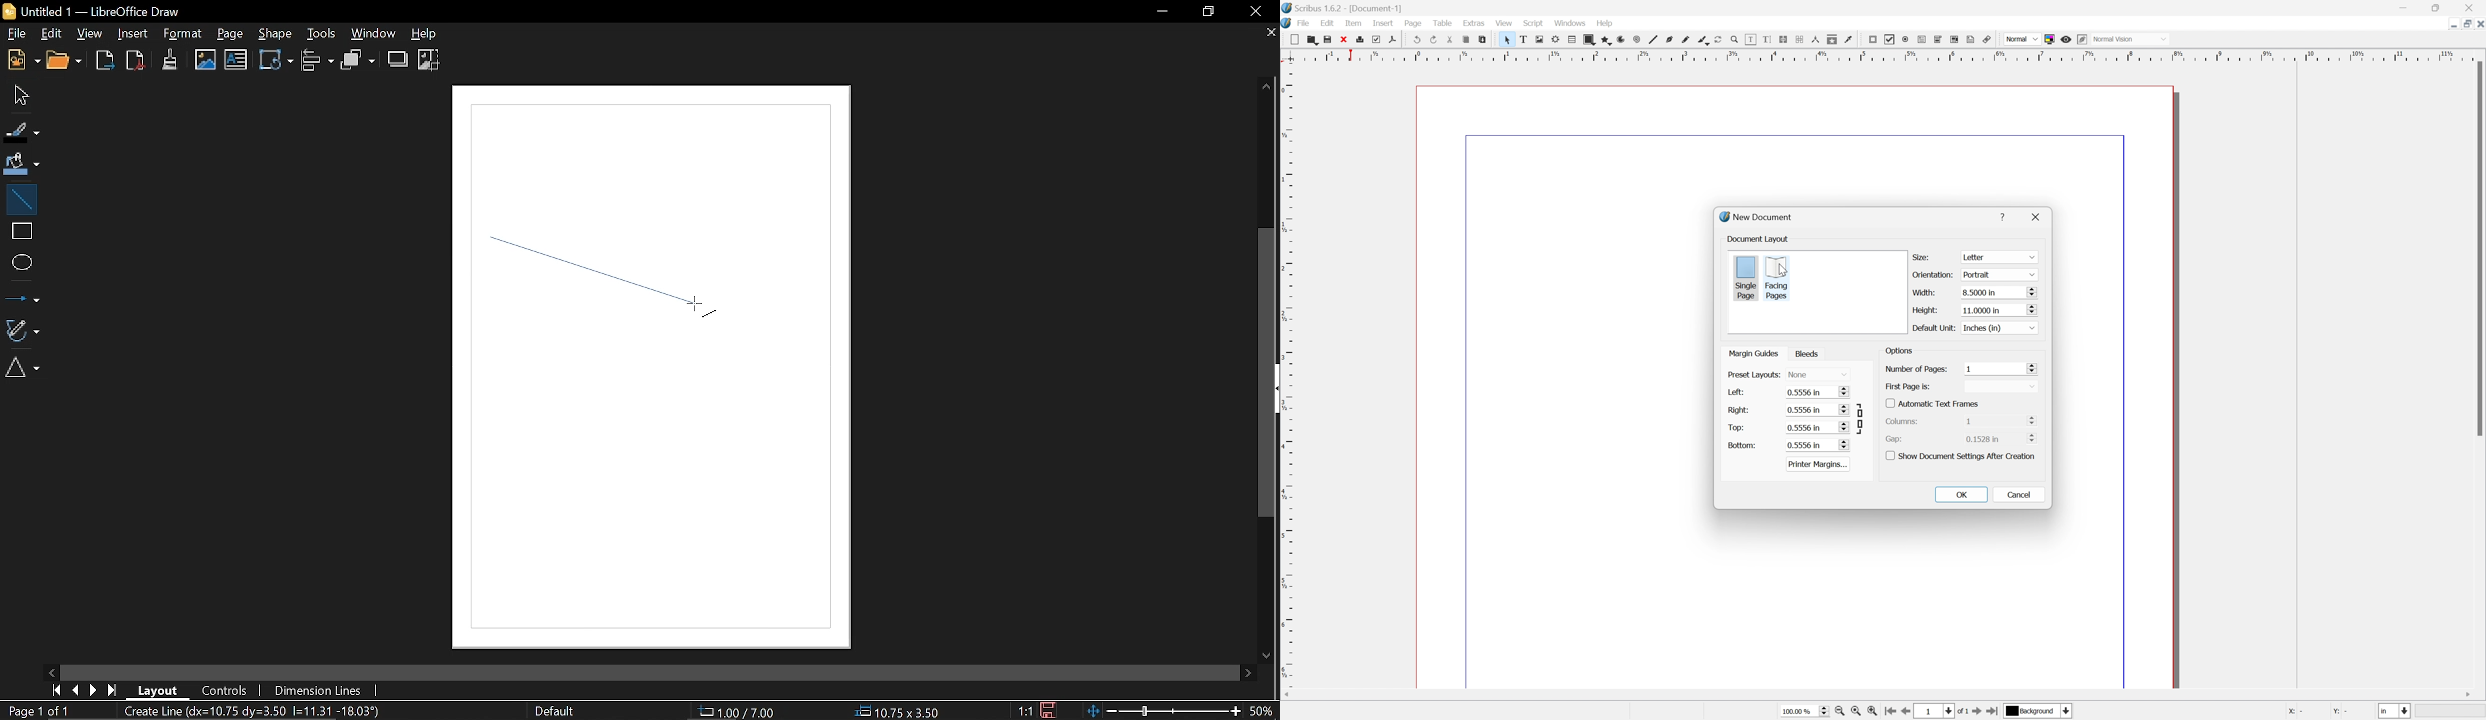 This screenshot has width=2492, height=728. Describe the element at coordinates (1474, 24) in the screenshot. I see `Extras` at that location.